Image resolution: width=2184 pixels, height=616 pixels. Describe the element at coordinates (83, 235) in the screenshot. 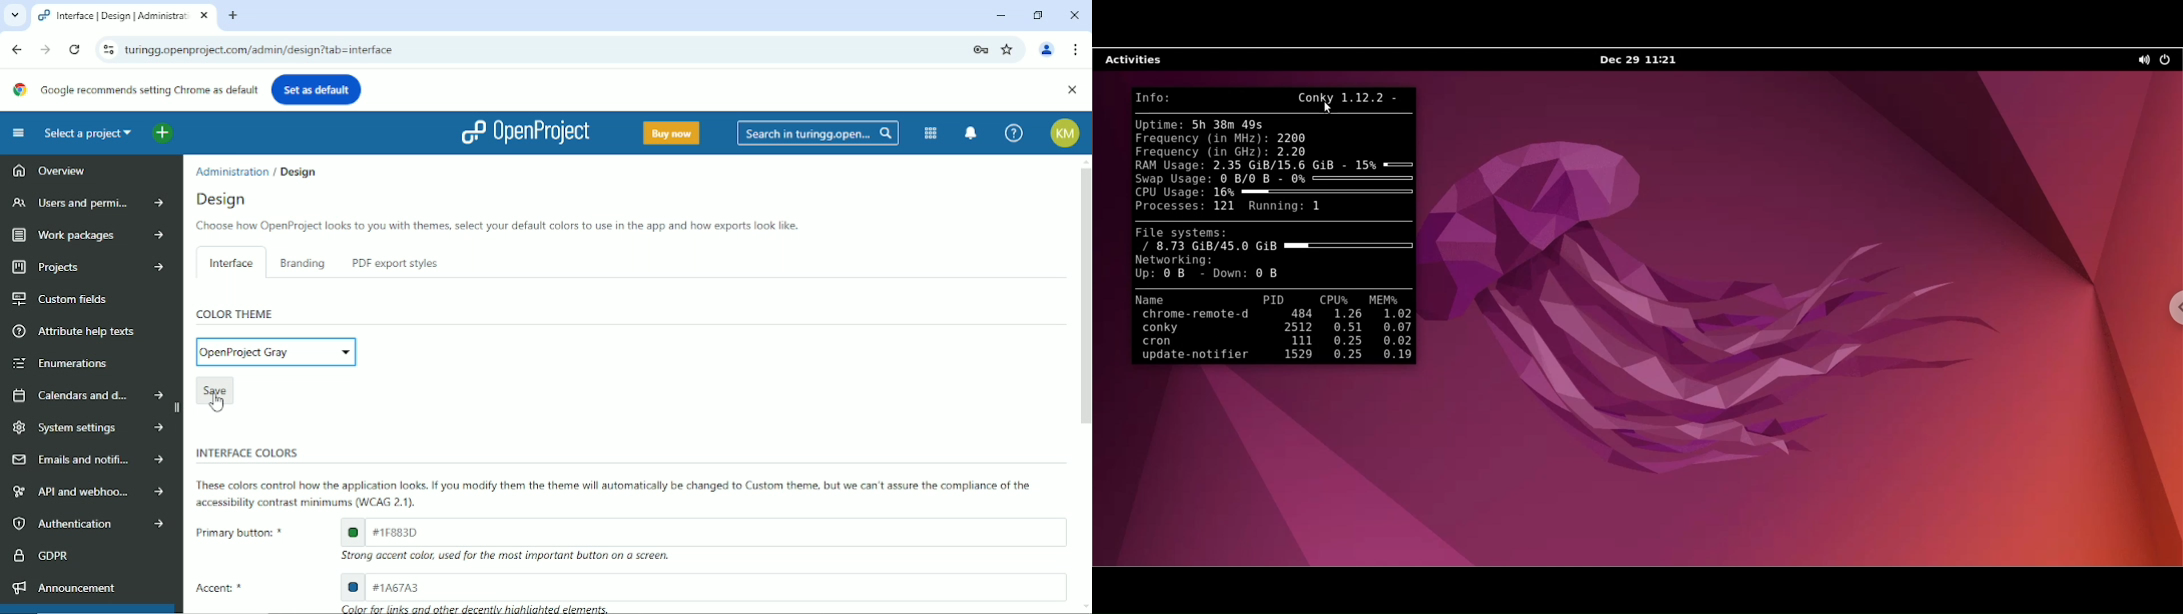

I see `Work packages` at that location.